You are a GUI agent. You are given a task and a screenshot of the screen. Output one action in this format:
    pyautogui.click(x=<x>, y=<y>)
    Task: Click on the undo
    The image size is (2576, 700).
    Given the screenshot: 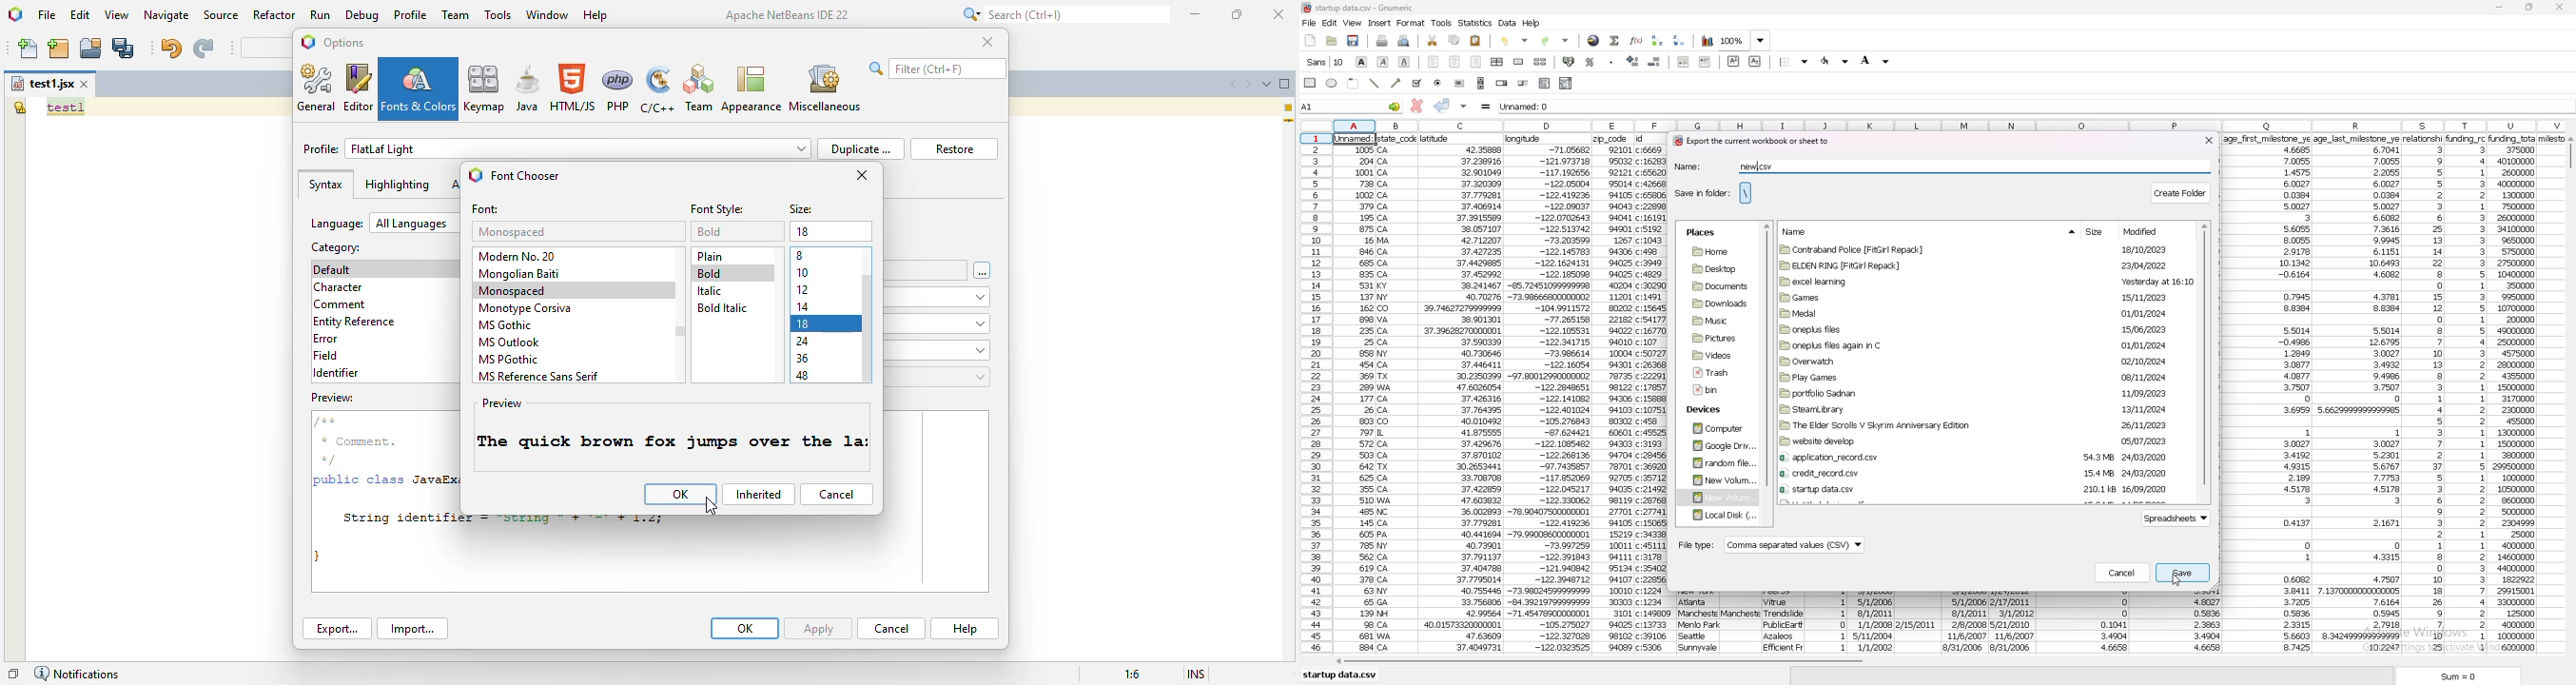 What is the action you would take?
    pyautogui.click(x=1517, y=39)
    